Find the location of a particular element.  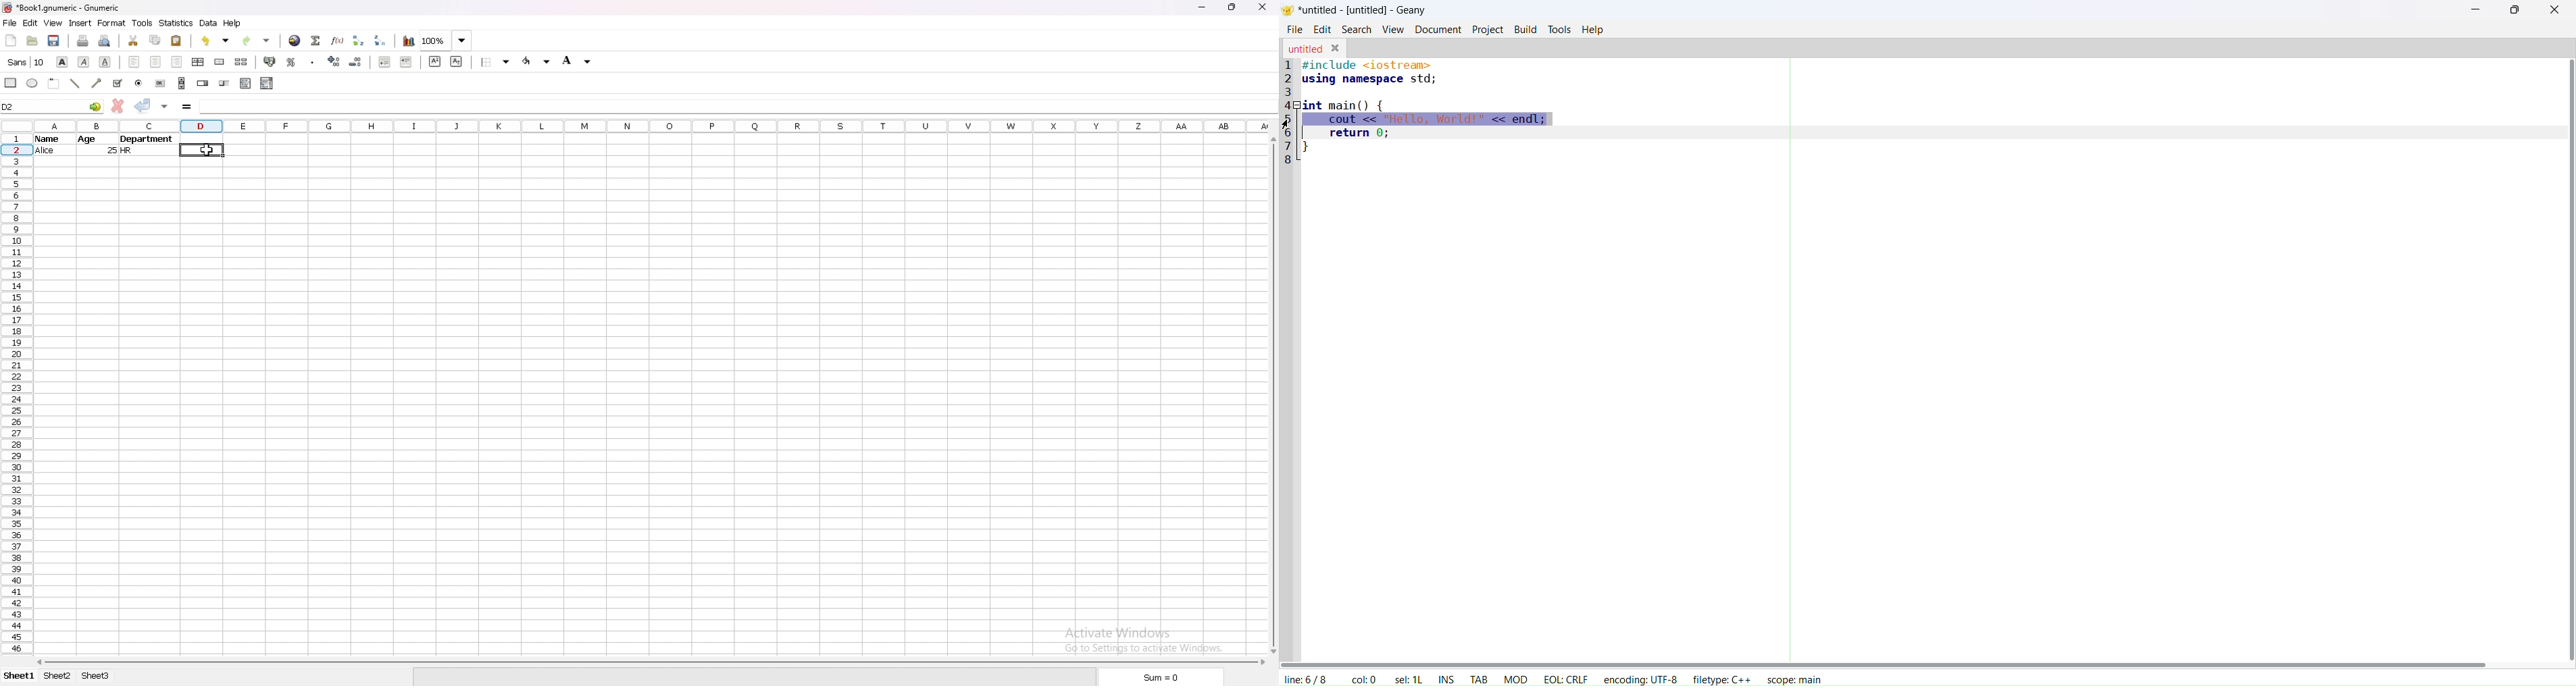

edit is located at coordinates (31, 23).